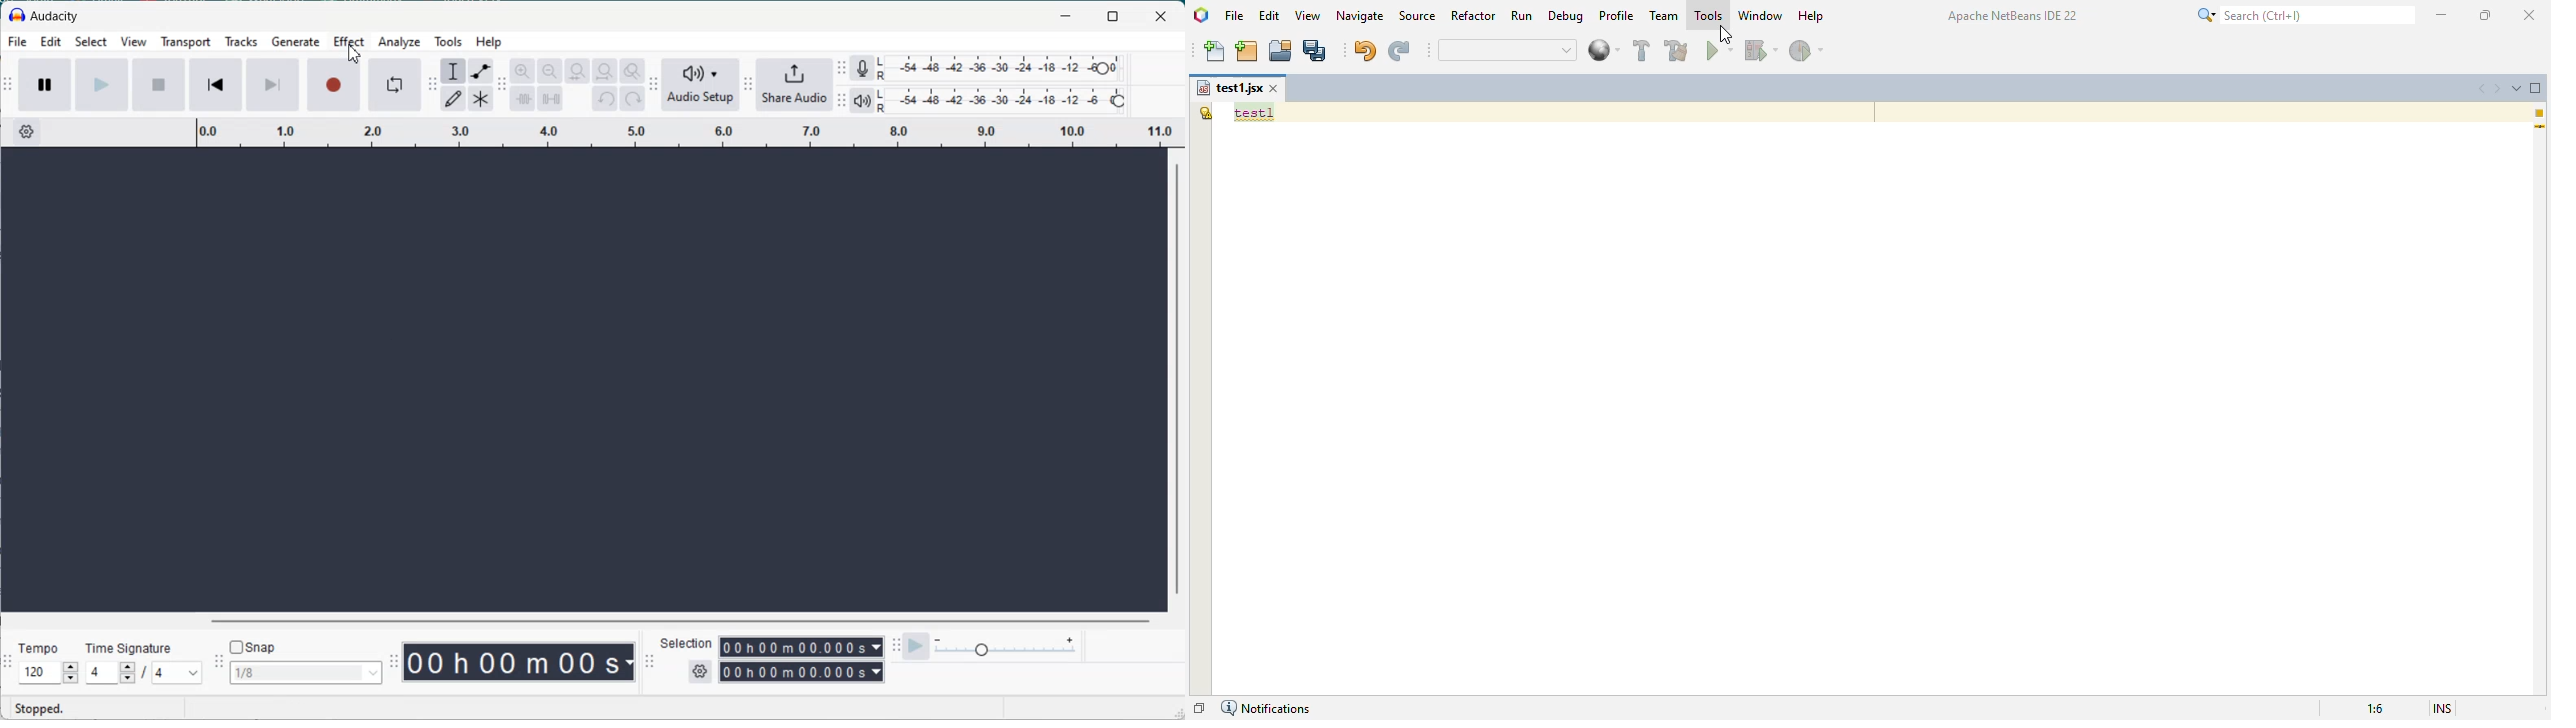 This screenshot has width=2576, height=728. Describe the element at coordinates (1003, 68) in the screenshot. I see `Recording level 86%` at that location.